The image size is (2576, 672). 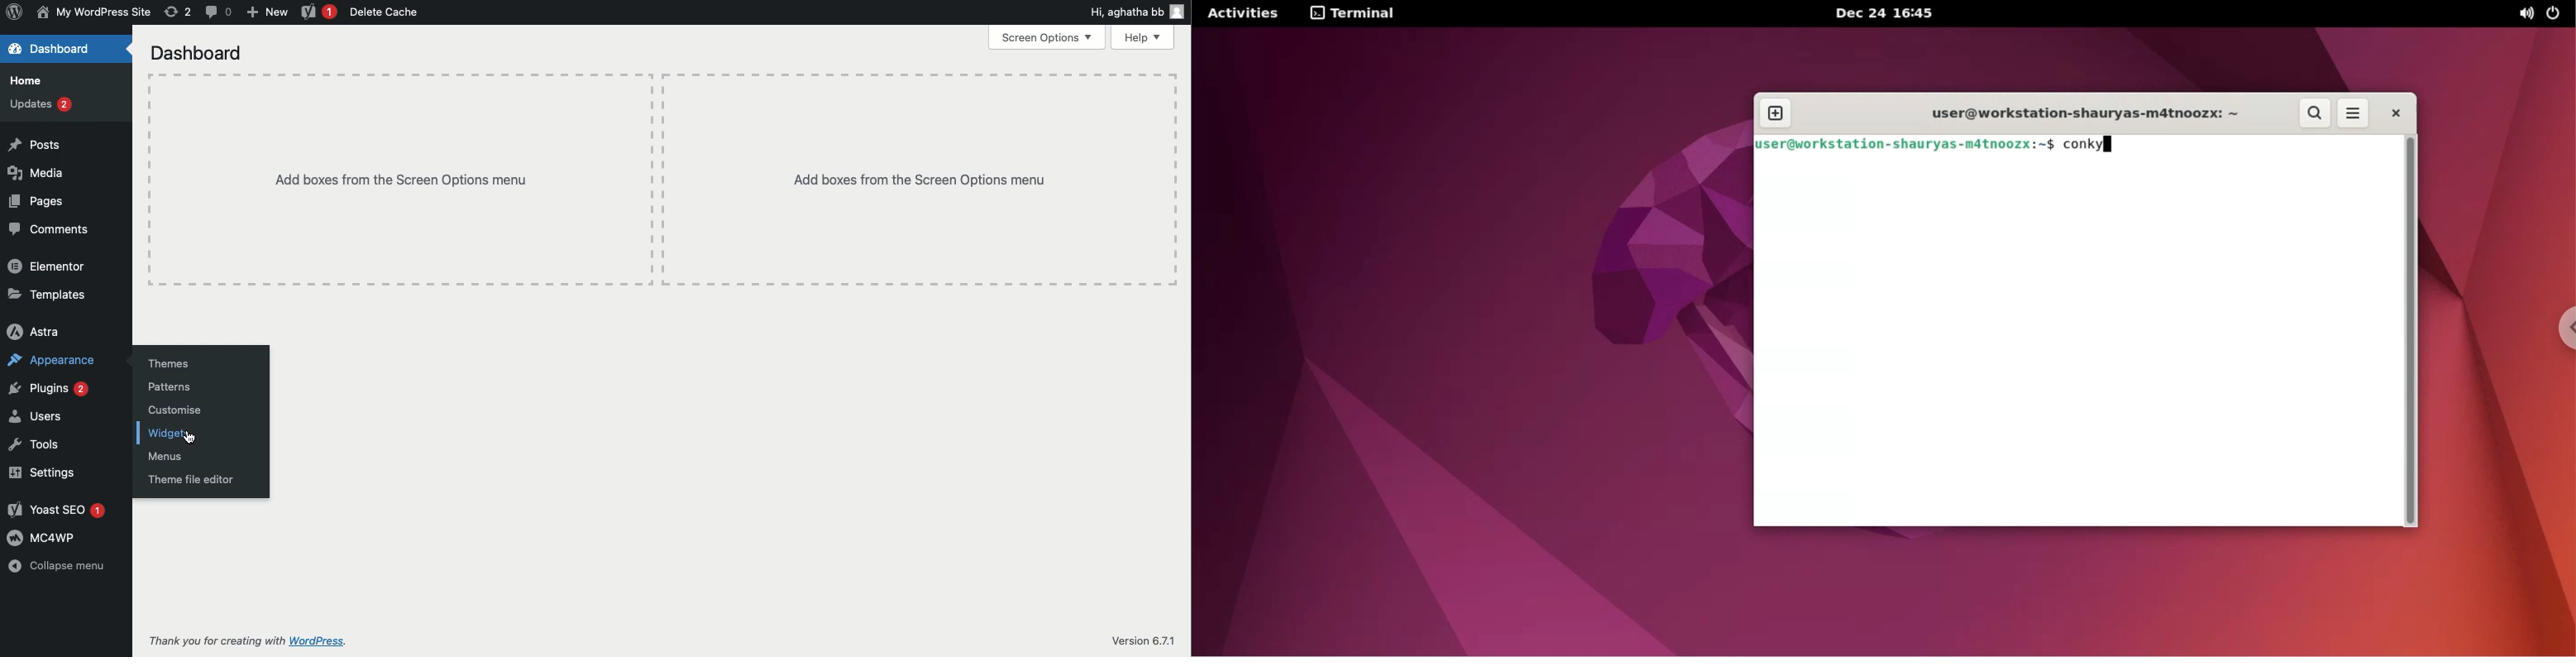 What do you see at coordinates (1144, 37) in the screenshot?
I see `Help` at bounding box center [1144, 37].